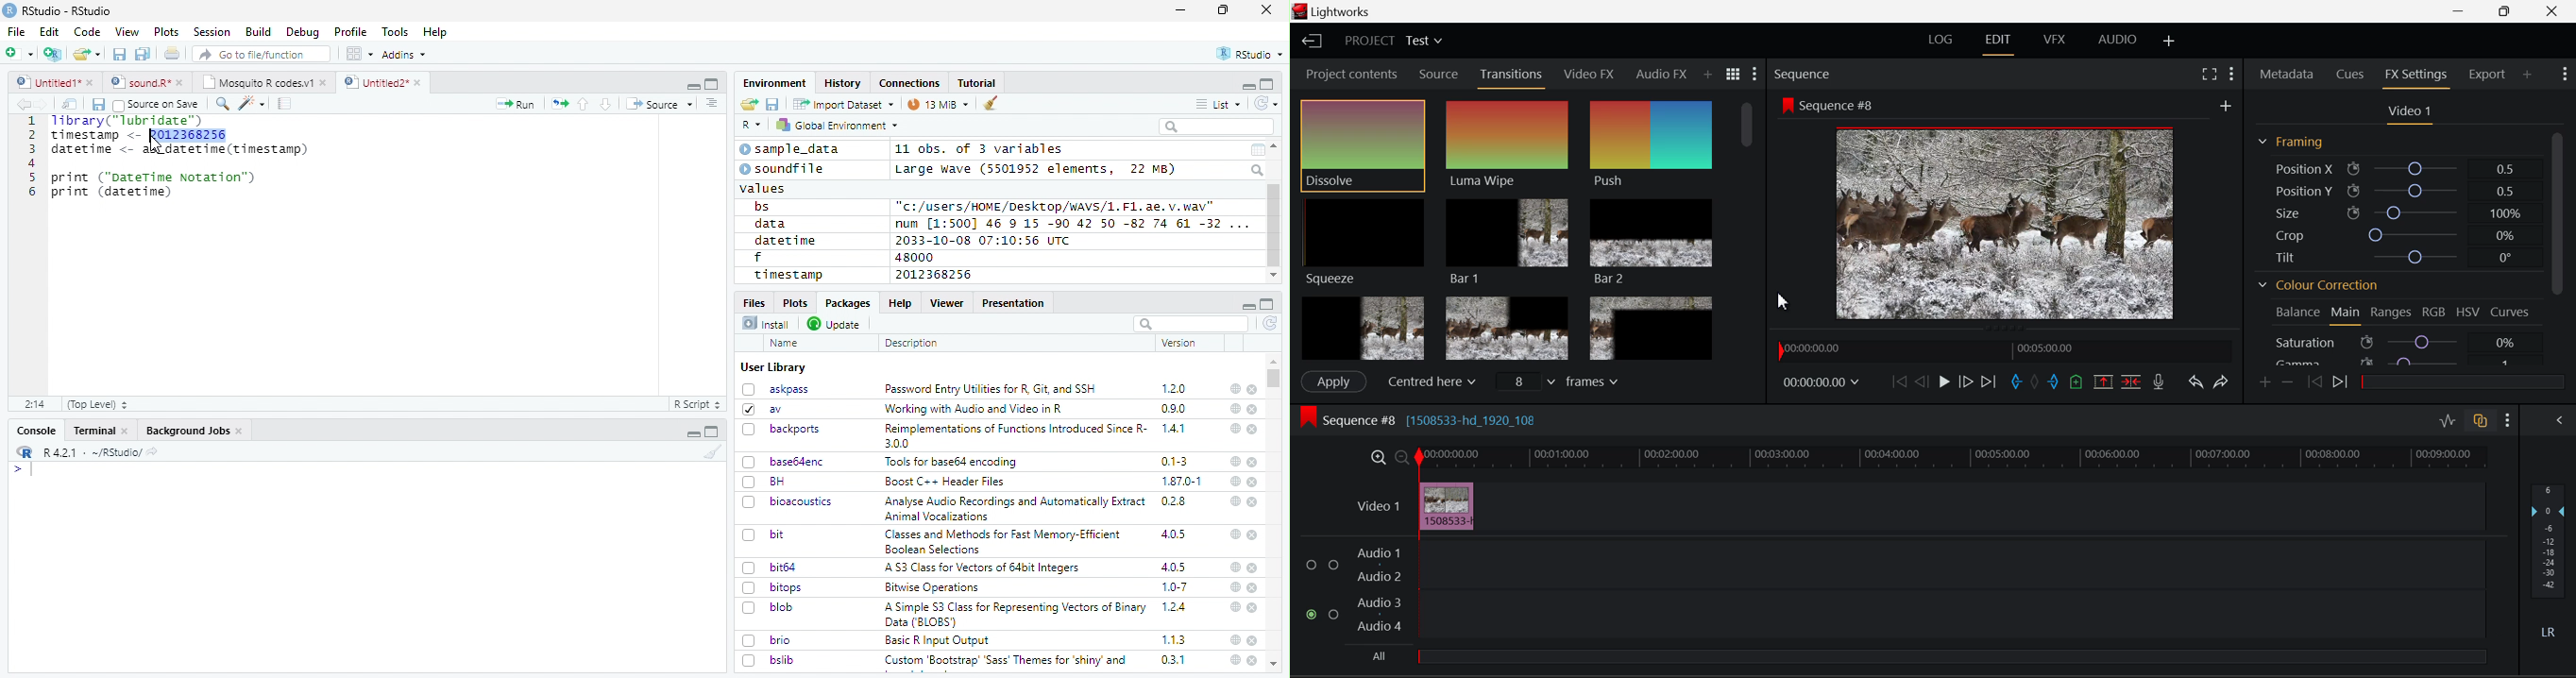  What do you see at coordinates (1173, 659) in the screenshot?
I see `0.3.1` at bounding box center [1173, 659].